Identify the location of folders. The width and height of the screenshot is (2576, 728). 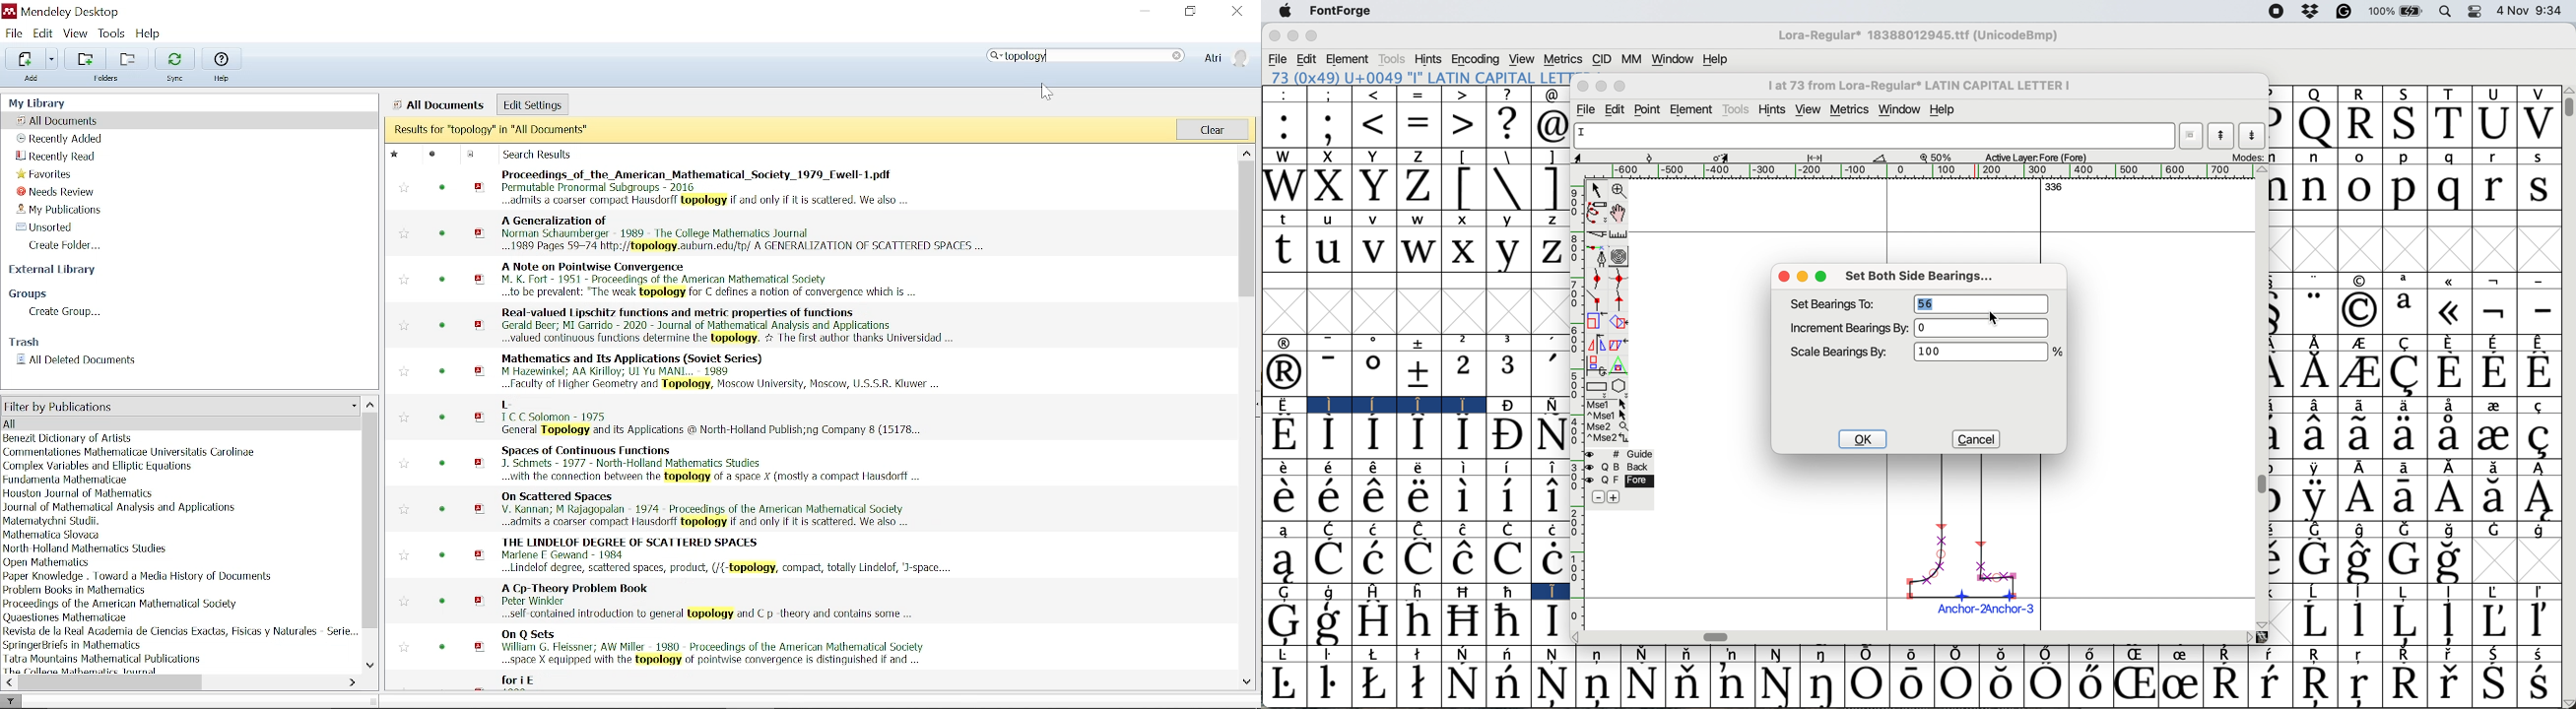
(111, 81).